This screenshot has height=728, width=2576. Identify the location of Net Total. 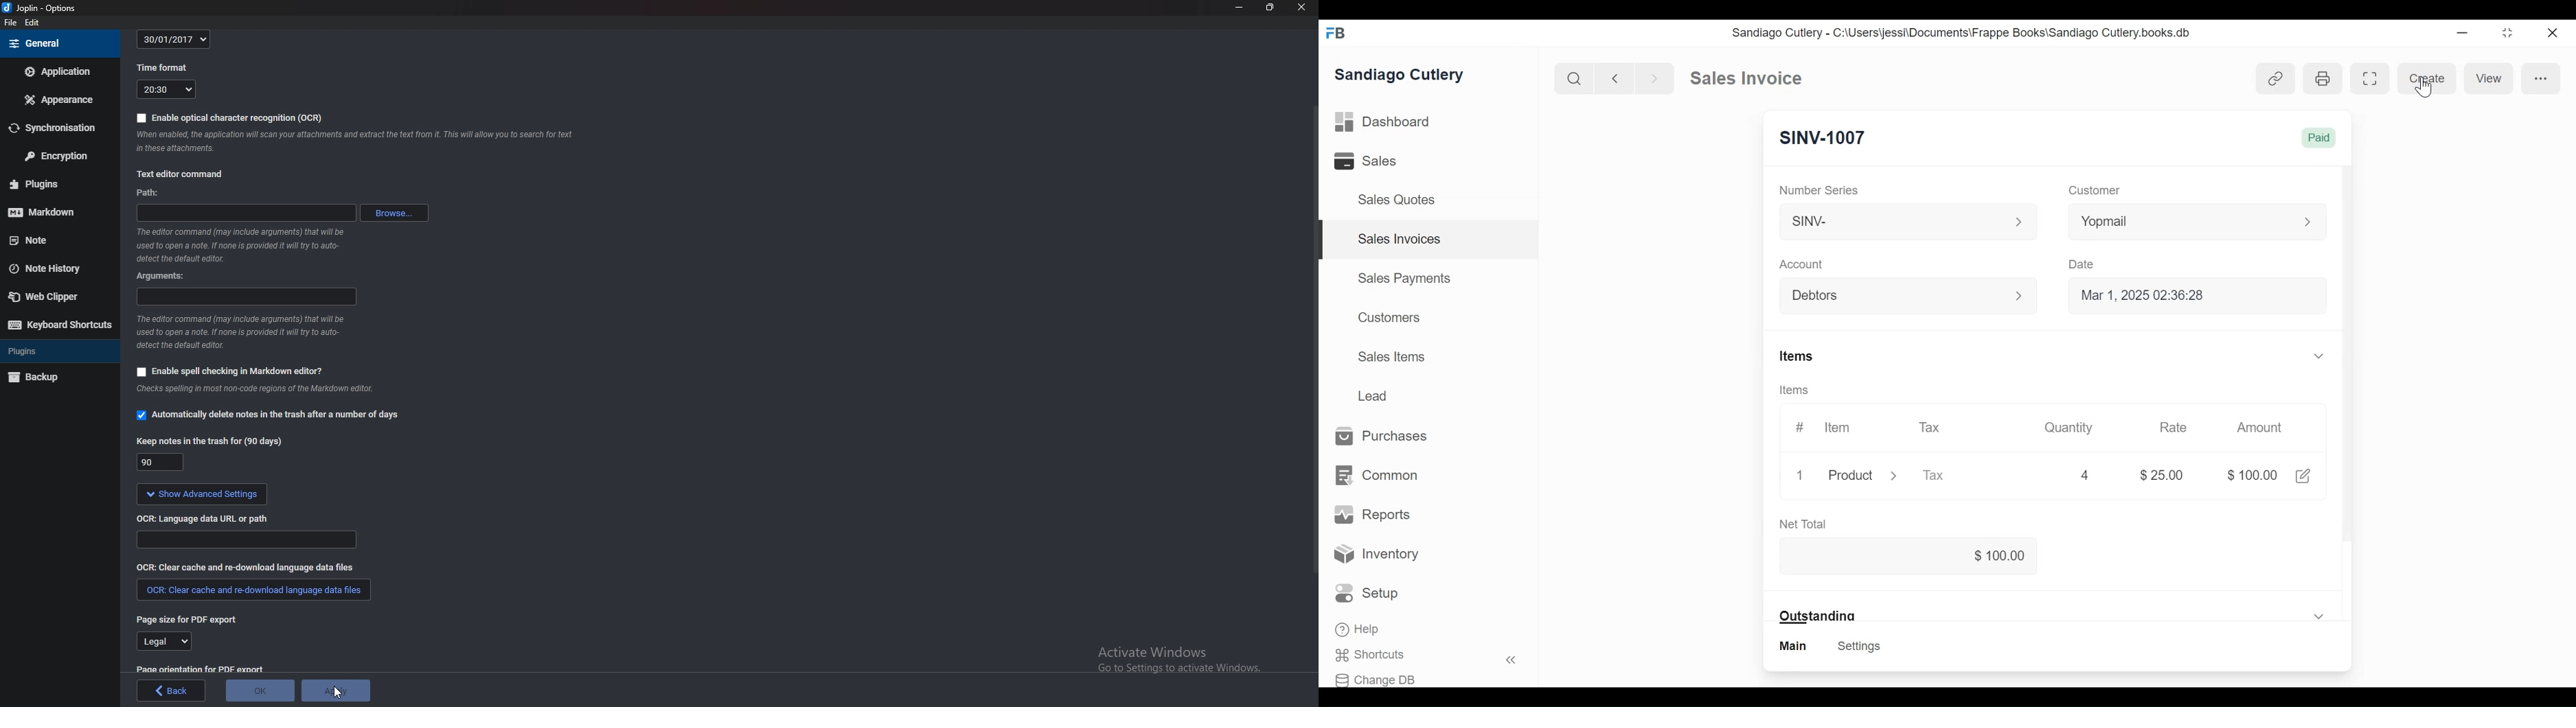
(1802, 523).